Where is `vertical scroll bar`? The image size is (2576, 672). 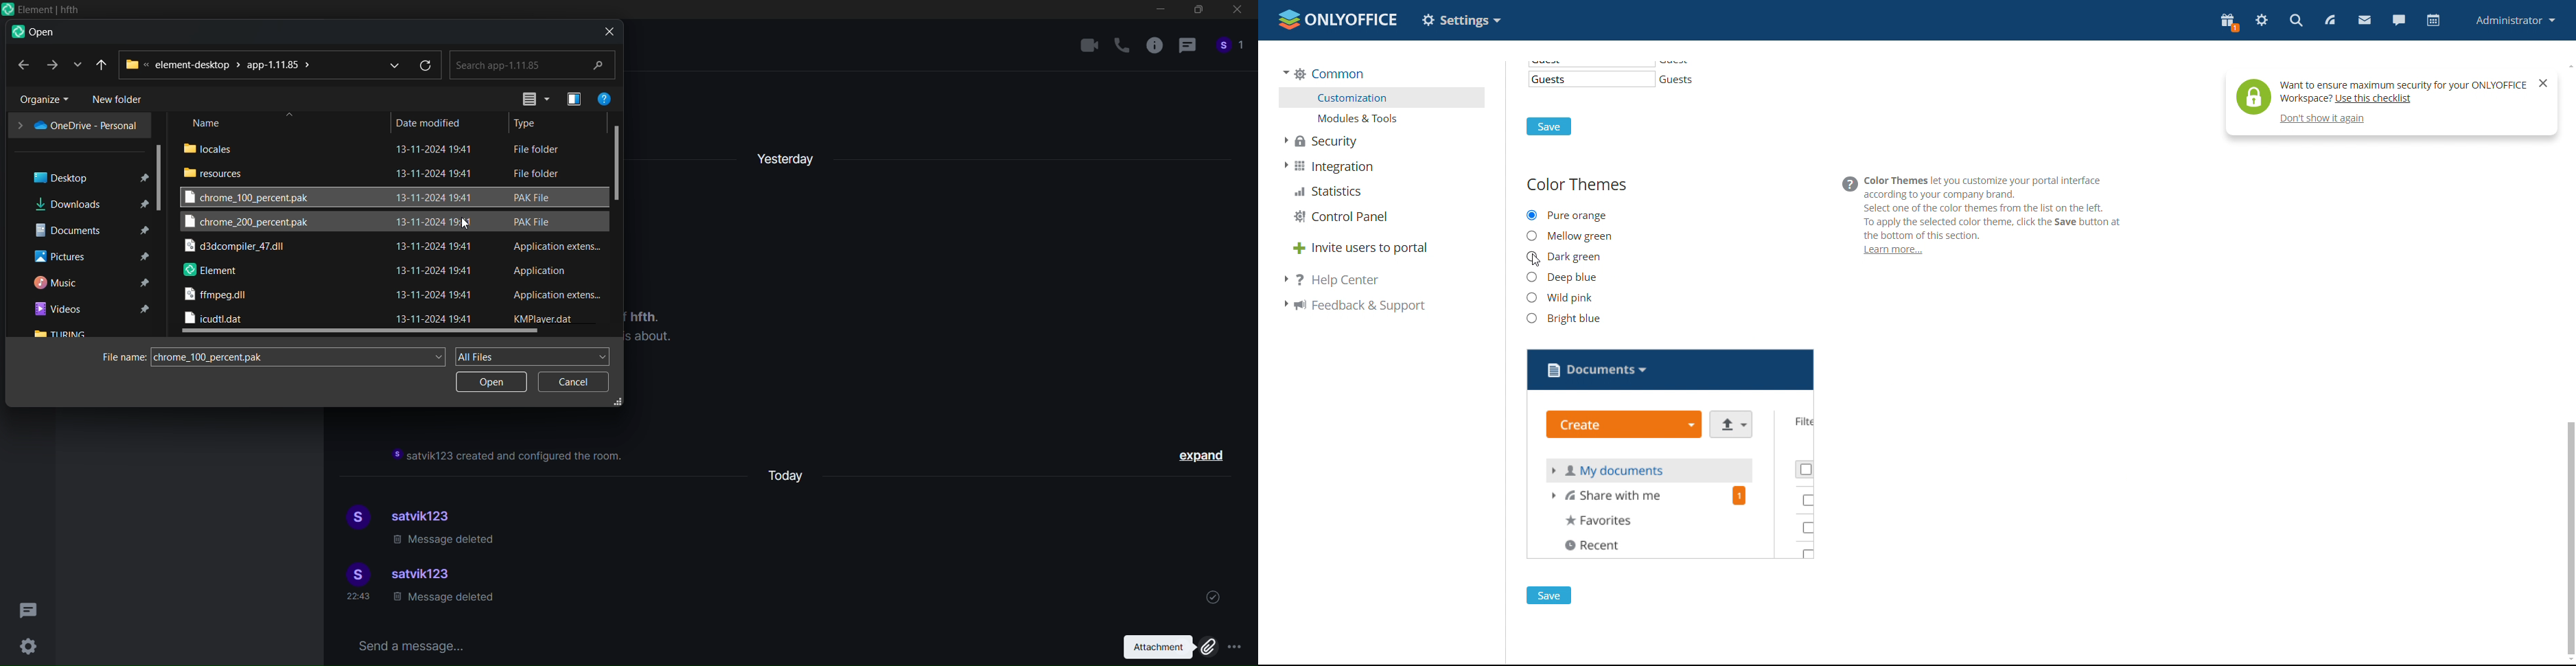
vertical scroll bar is located at coordinates (620, 159).